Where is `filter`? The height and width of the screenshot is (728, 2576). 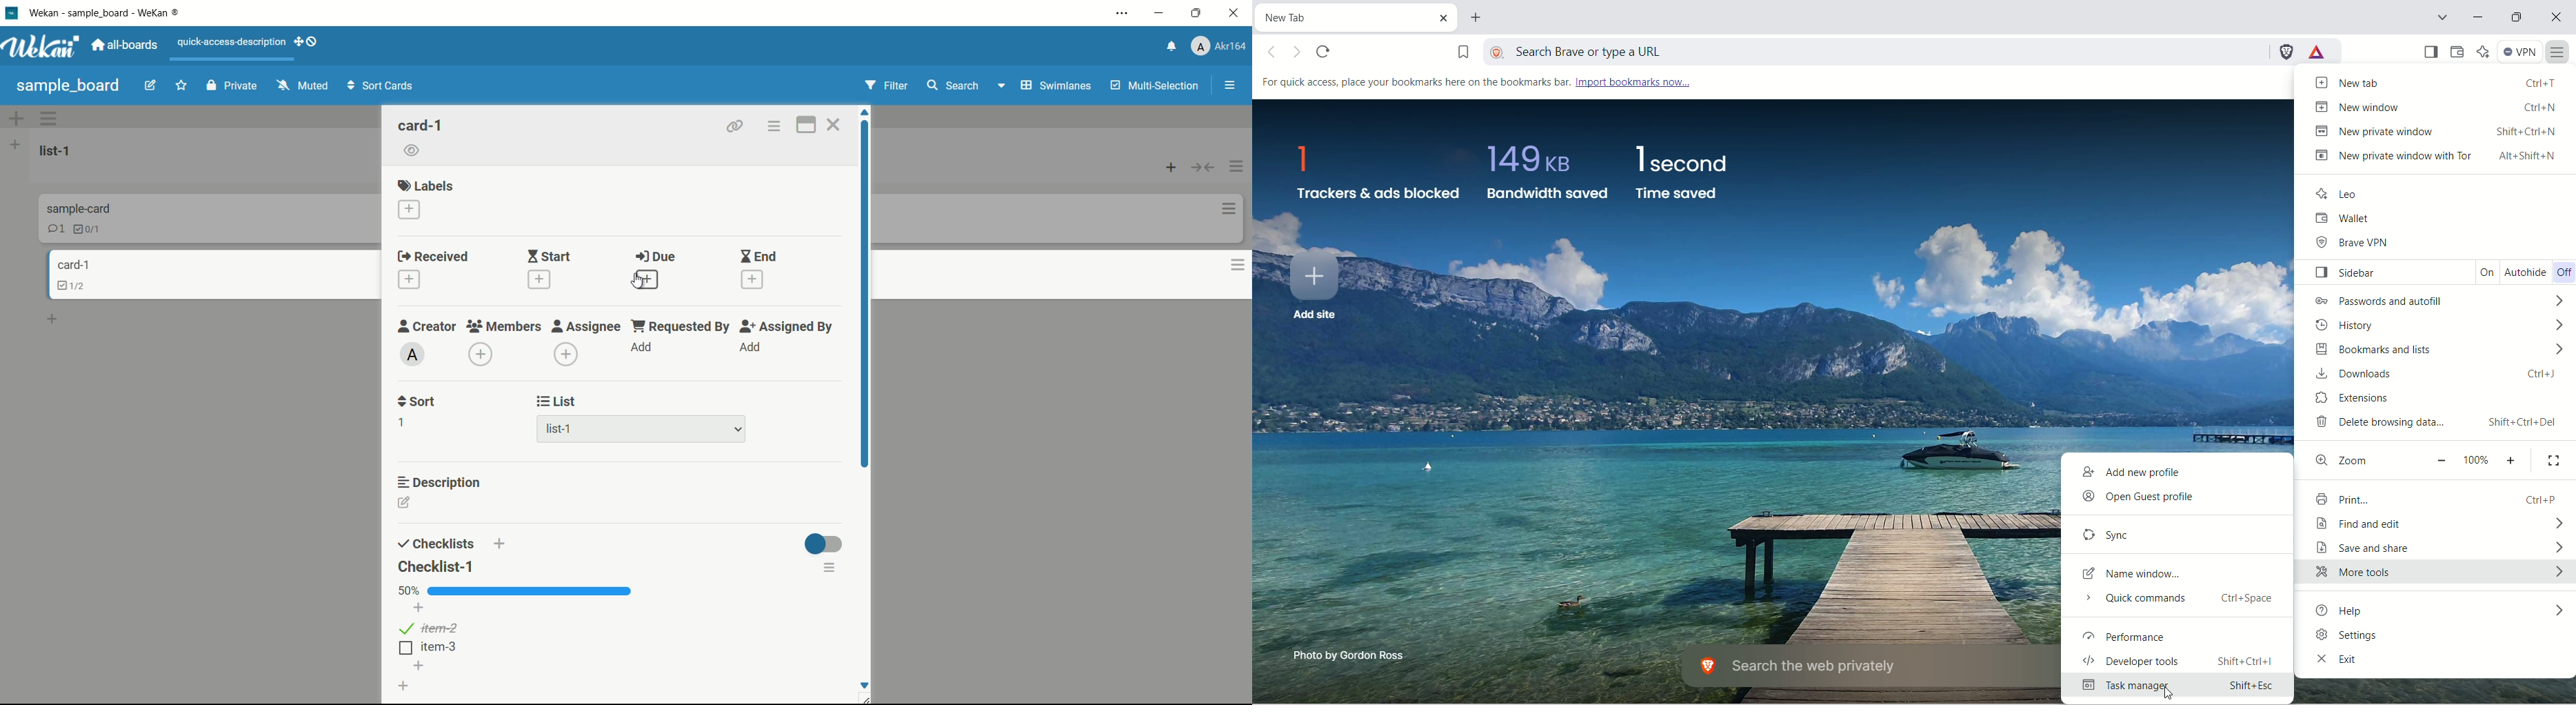 filter is located at coordinates (889, 85).